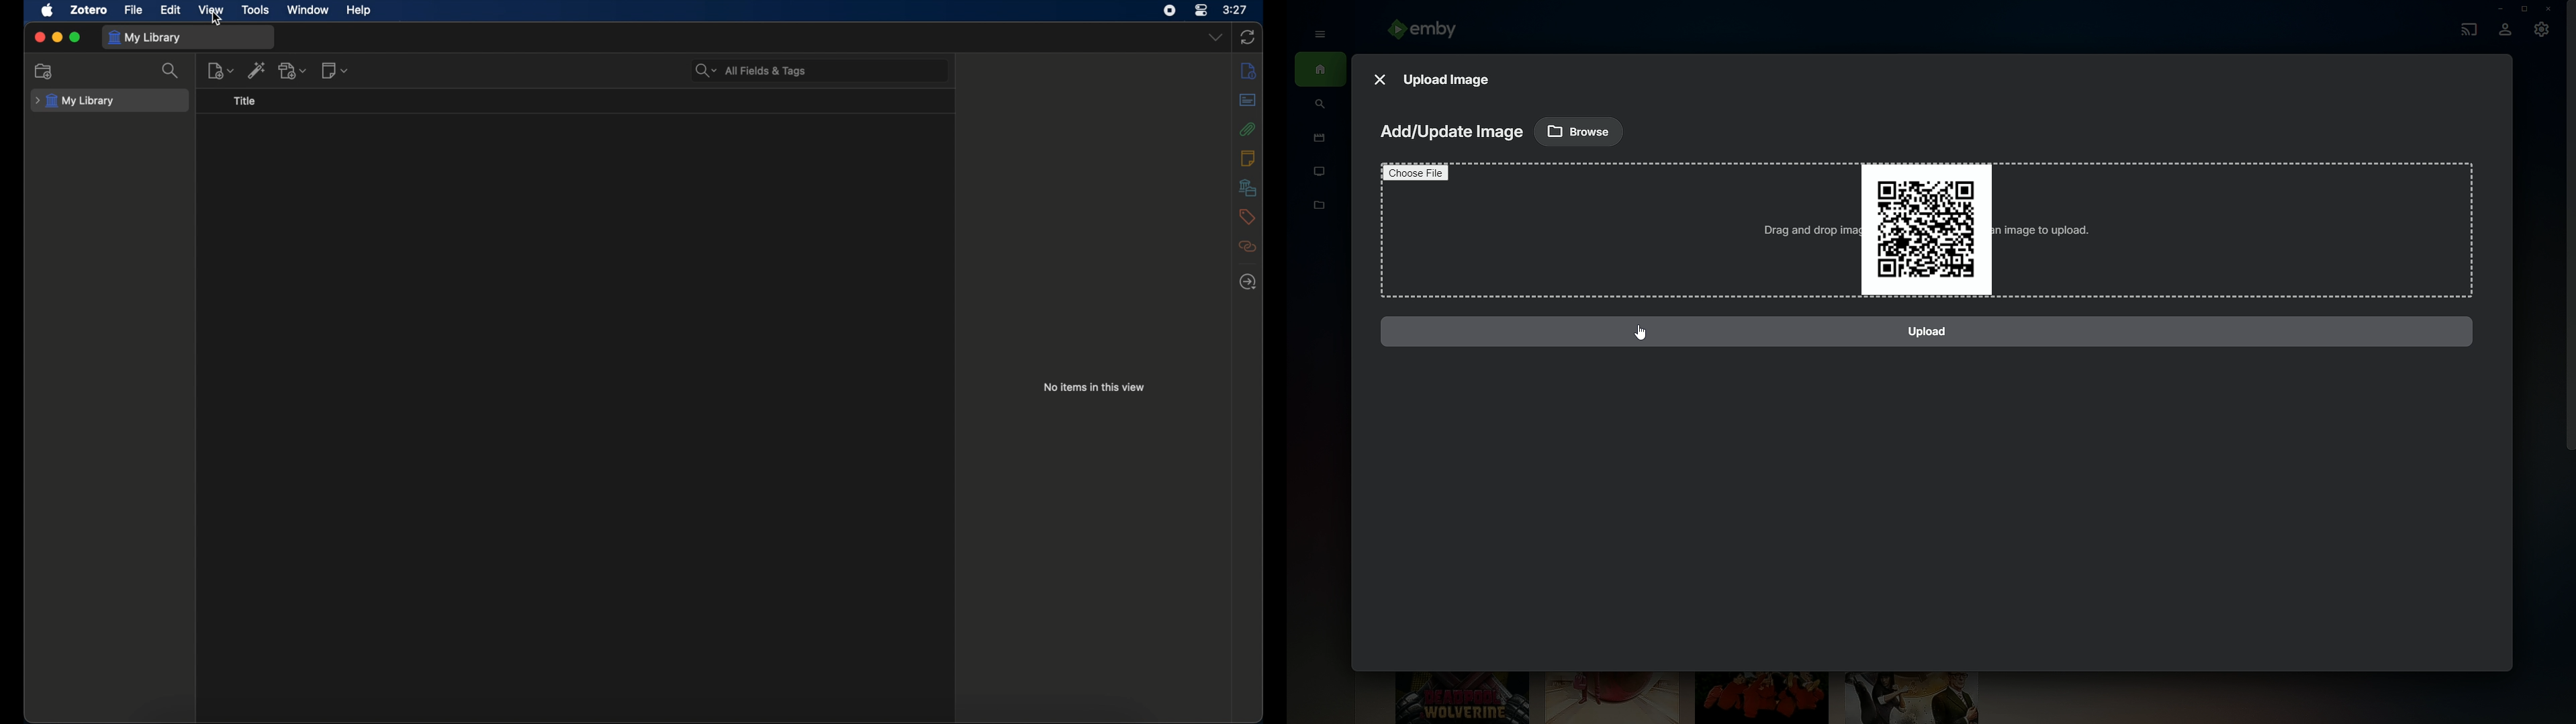 The width and height of the screenshot is (2576, 728). I want to click on maximize, so click(77, 38).